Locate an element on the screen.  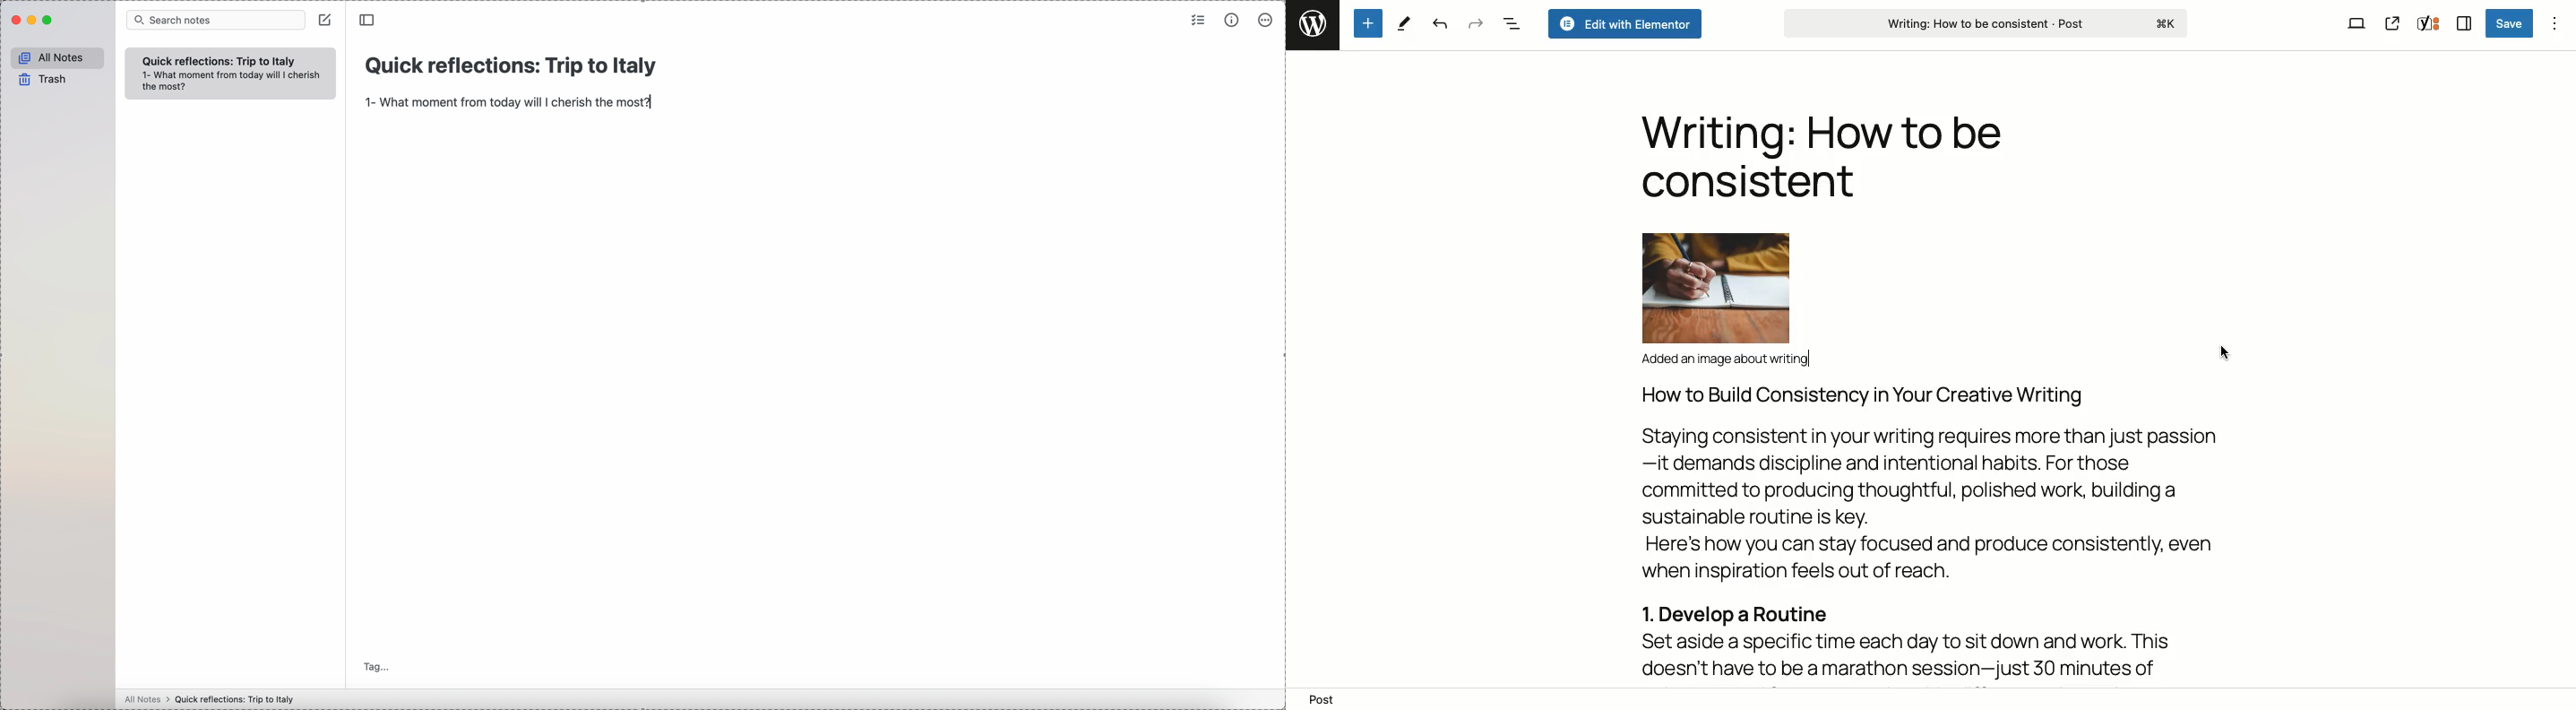
toggle sidebar is located at coordinates (368, 20).